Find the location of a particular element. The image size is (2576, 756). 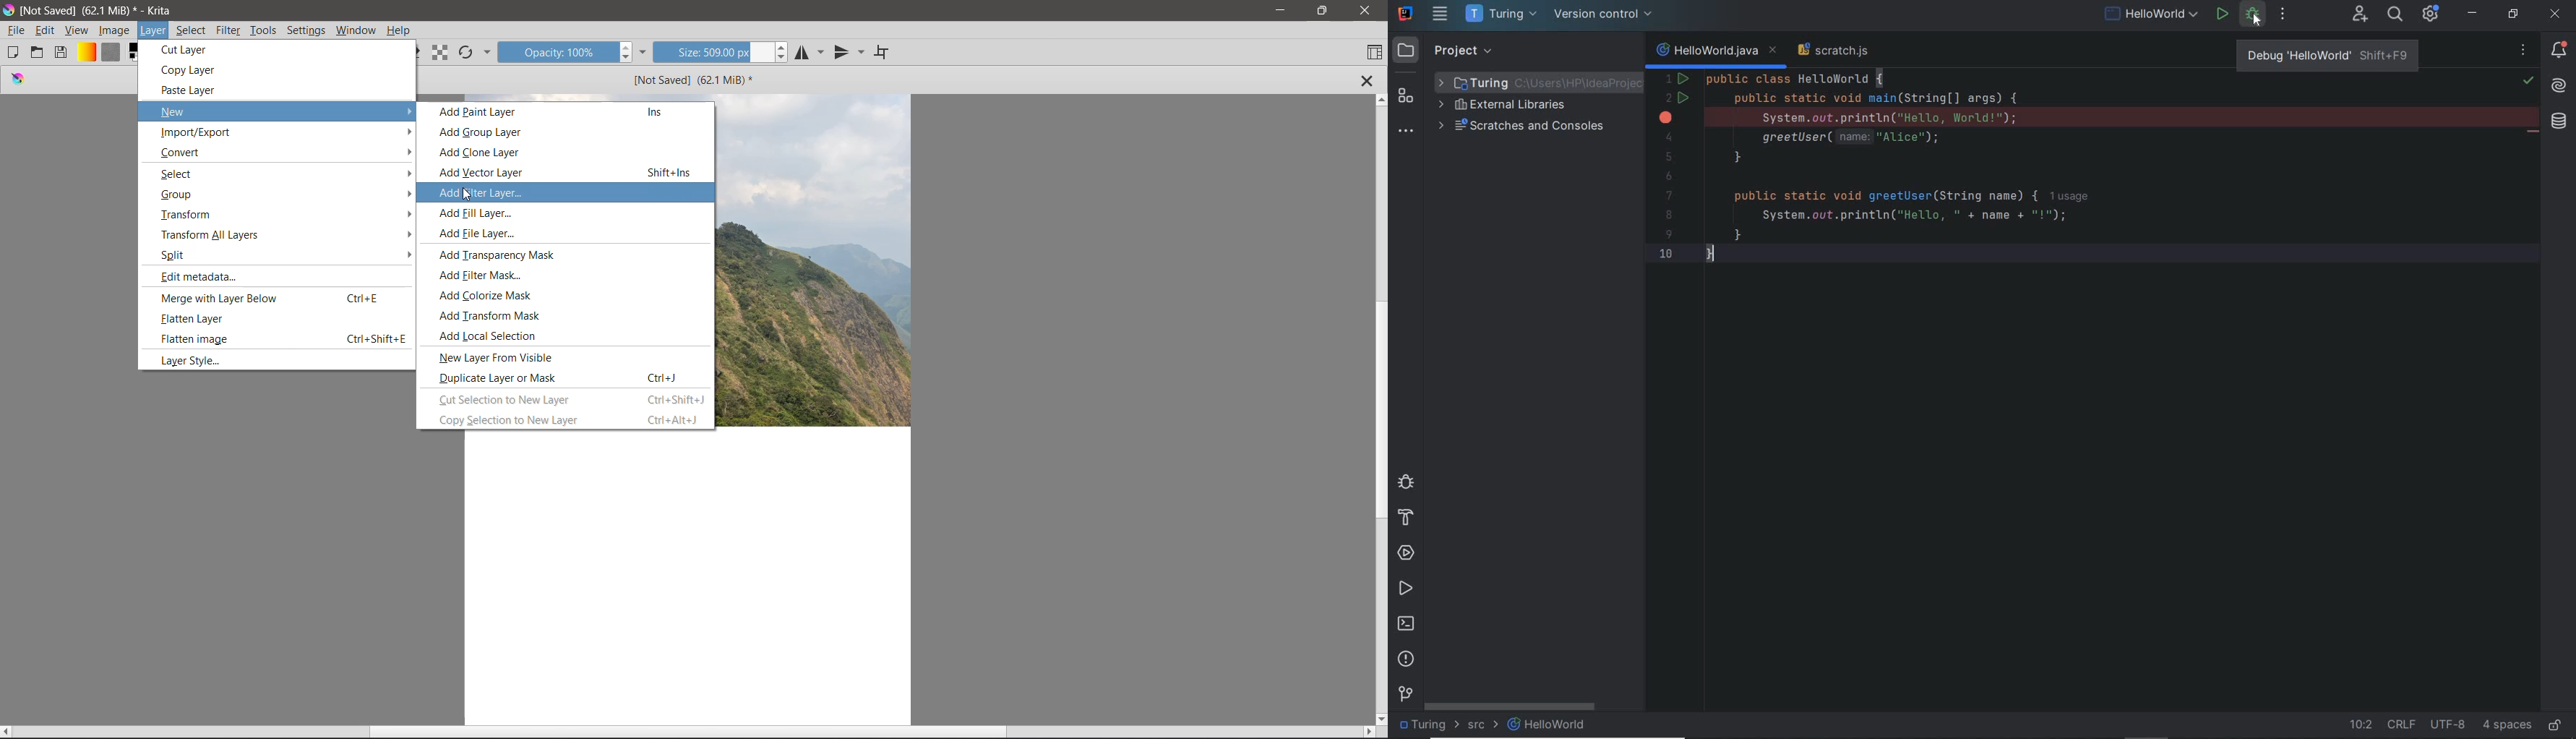

project is located at coordinates (1449, 51).